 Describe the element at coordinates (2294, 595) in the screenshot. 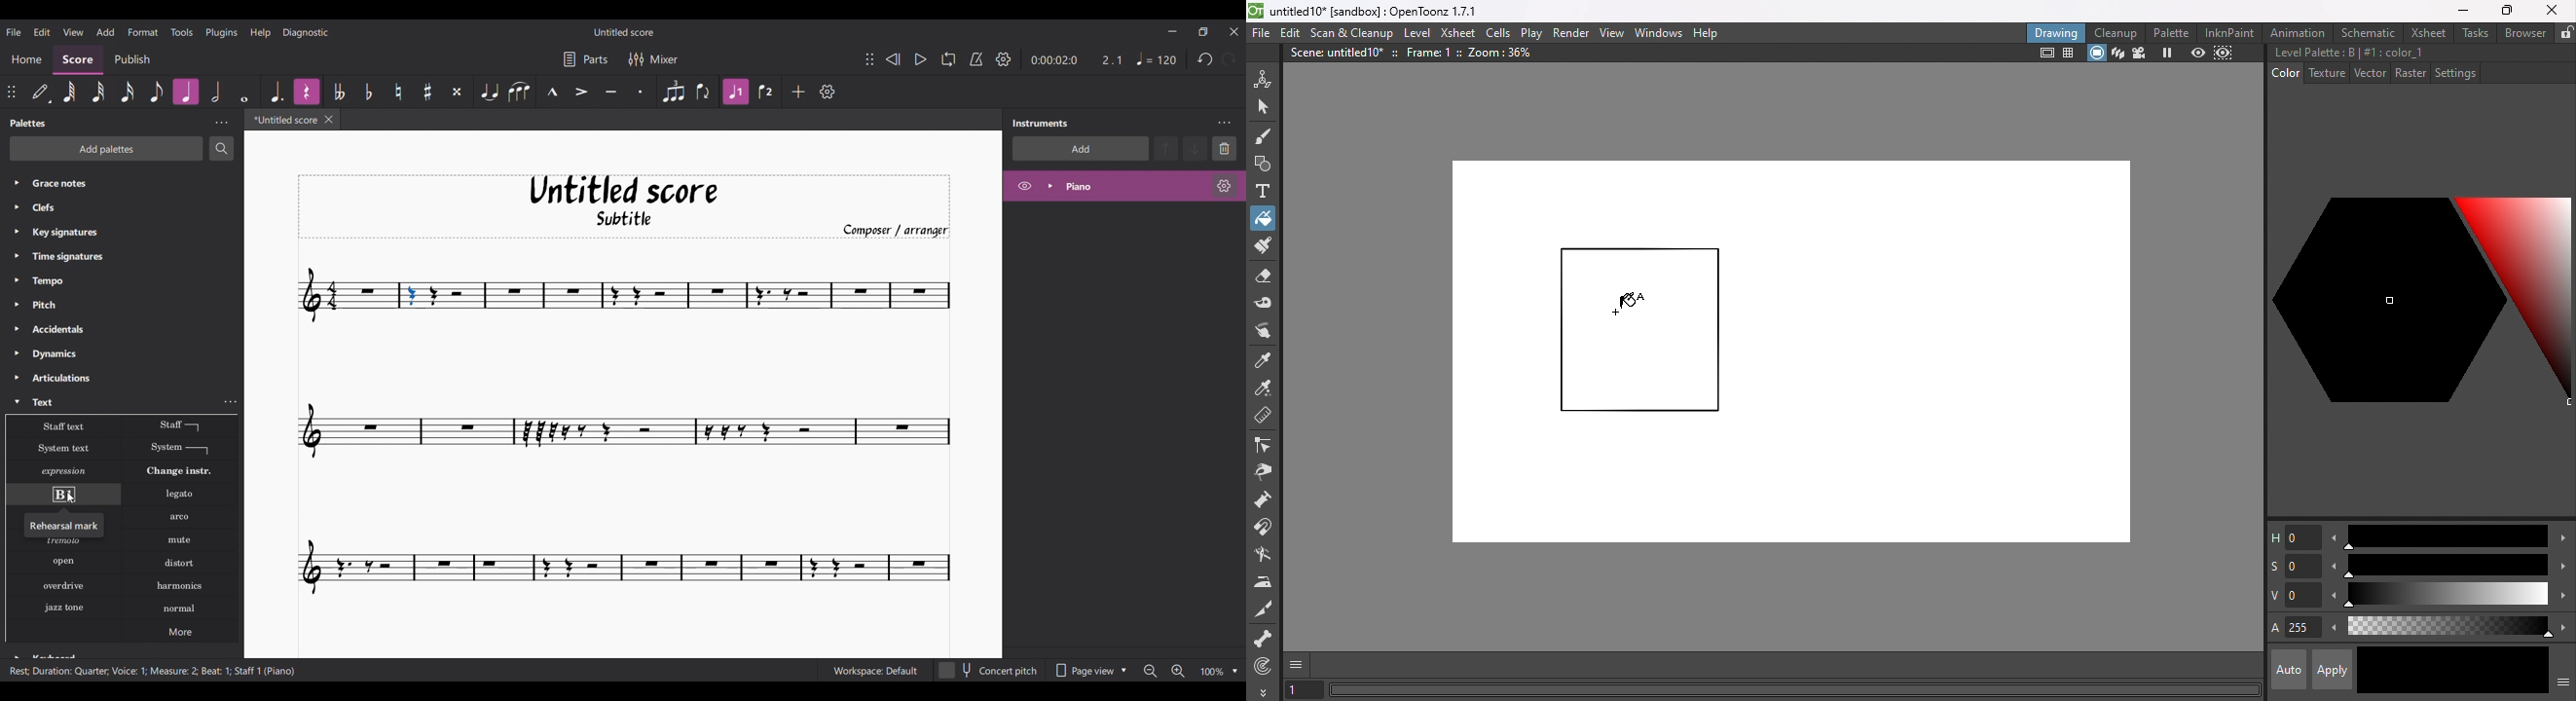

I see `V` at that location.